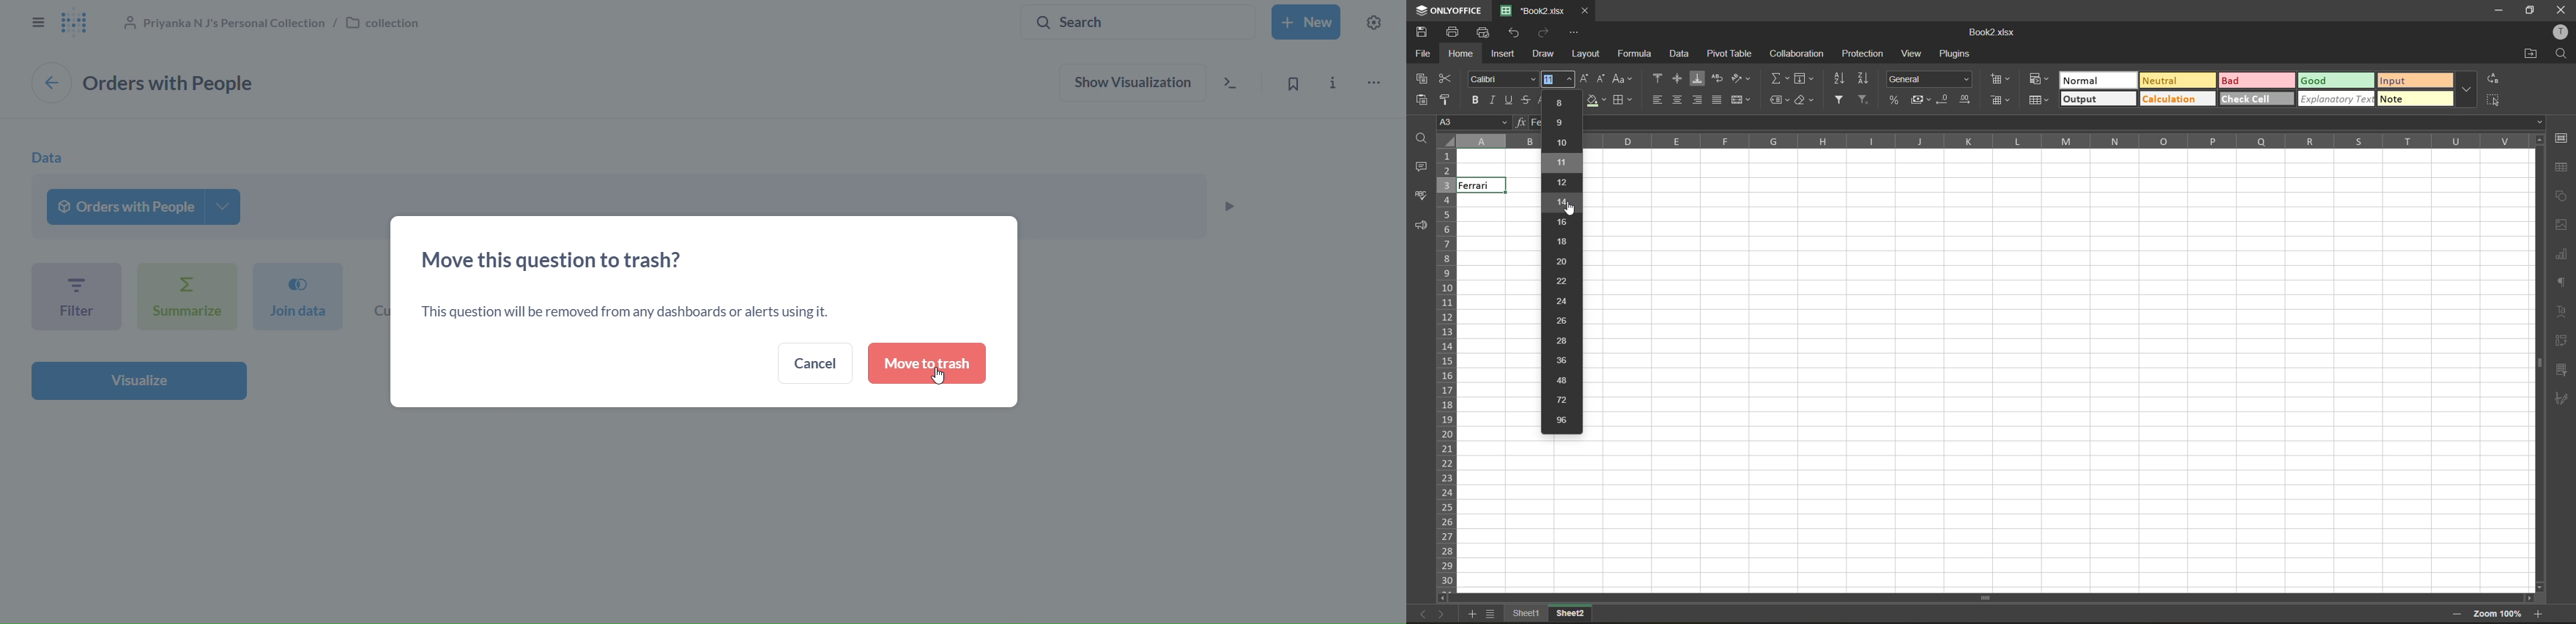 Image resolution: width=2576 pixels, height=644 pixels. What do you see at coordinates (2498, 614) in the screenshot?
I see `zoom factor` at bounding box center [2498, 614].